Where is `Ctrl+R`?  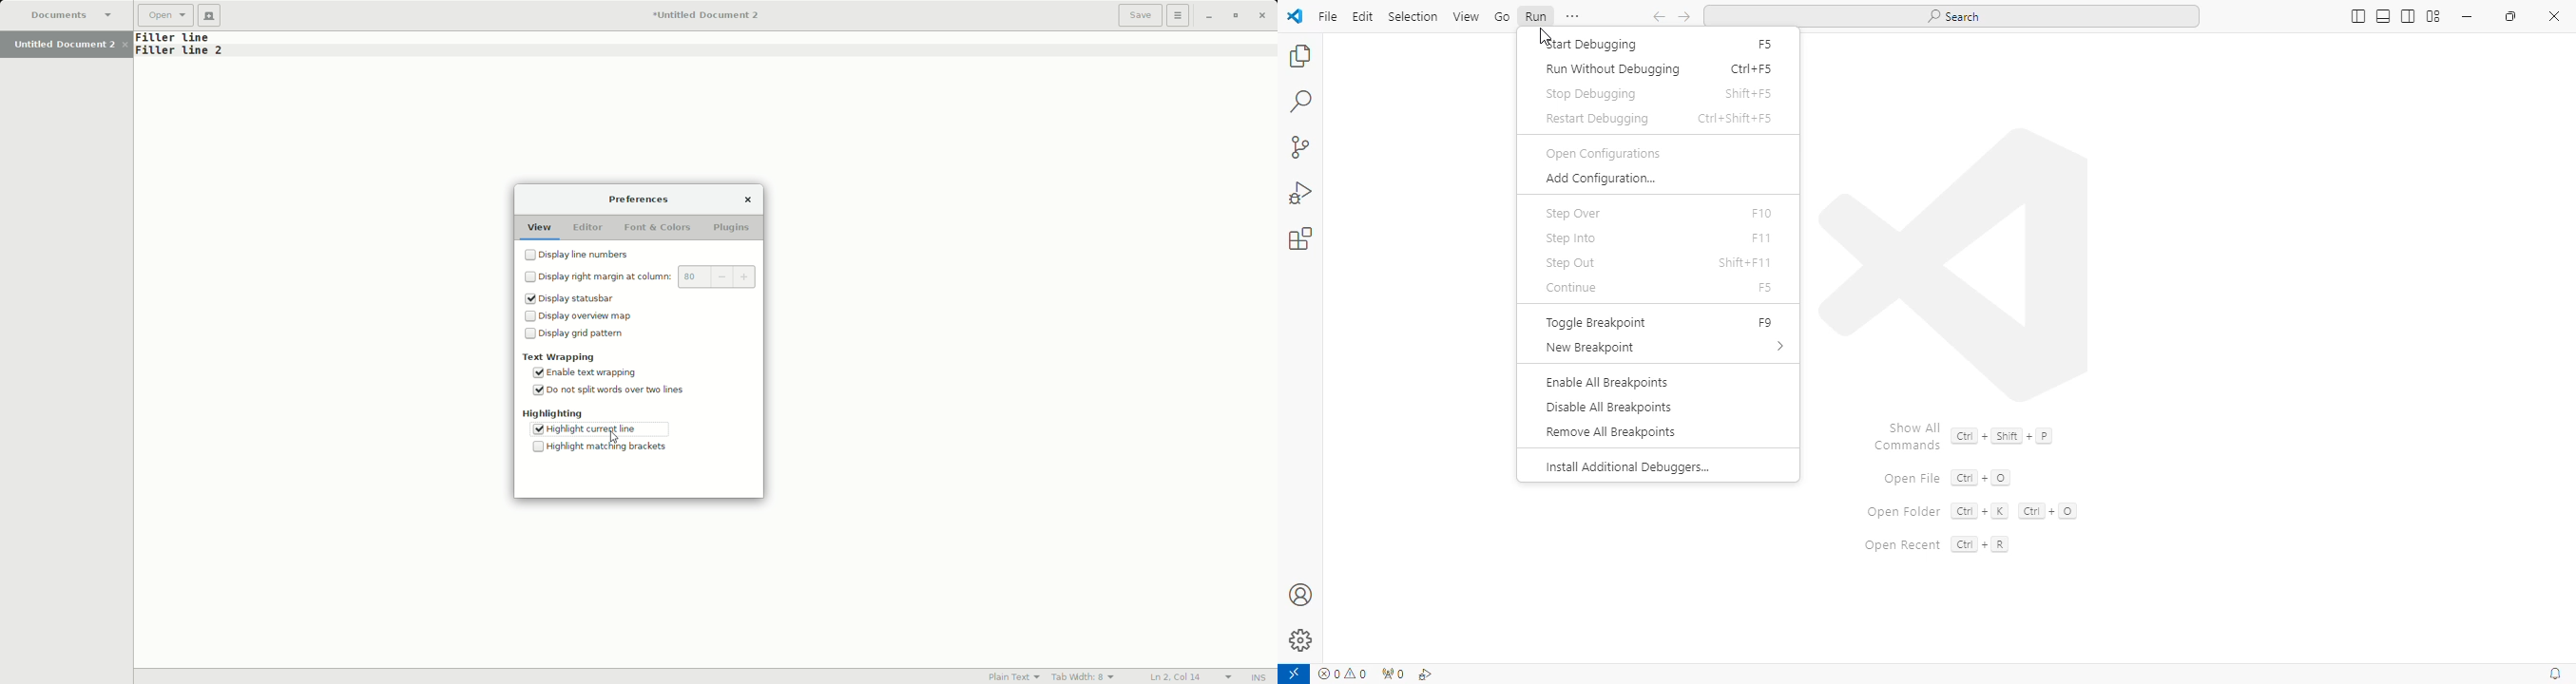
Ctrl+R is located at coordinates (1979, 544).